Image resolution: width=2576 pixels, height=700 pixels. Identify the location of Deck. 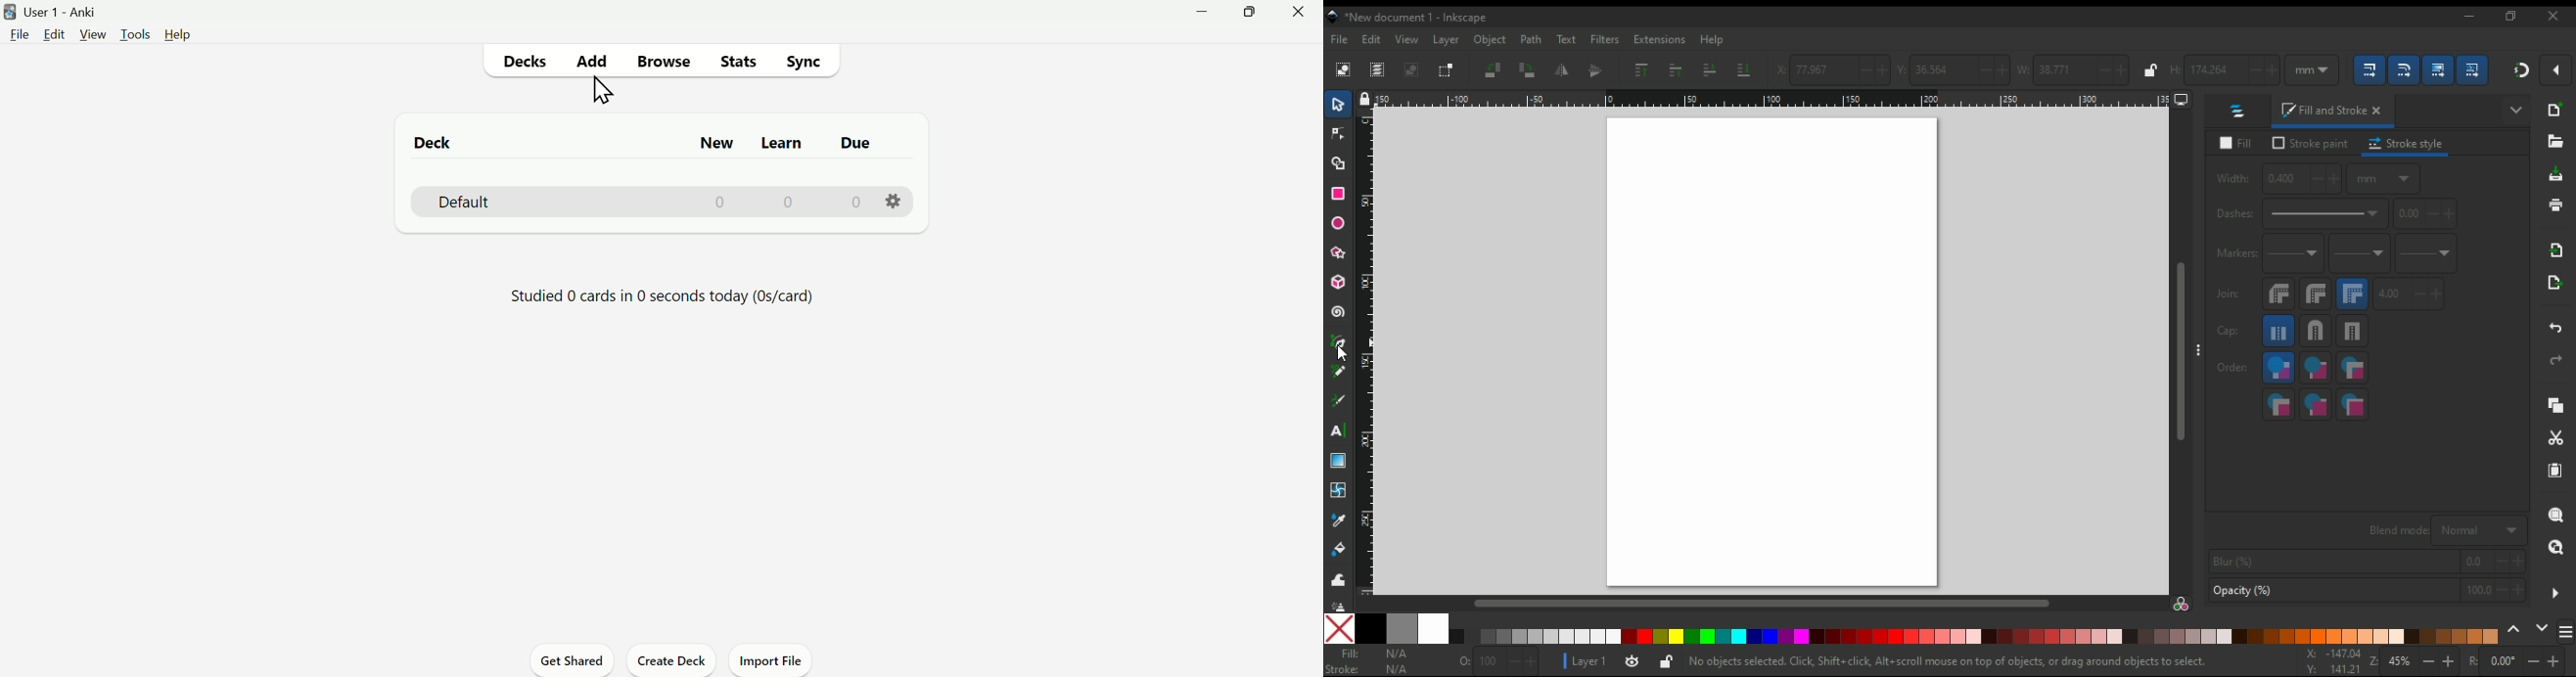
(435, 142).